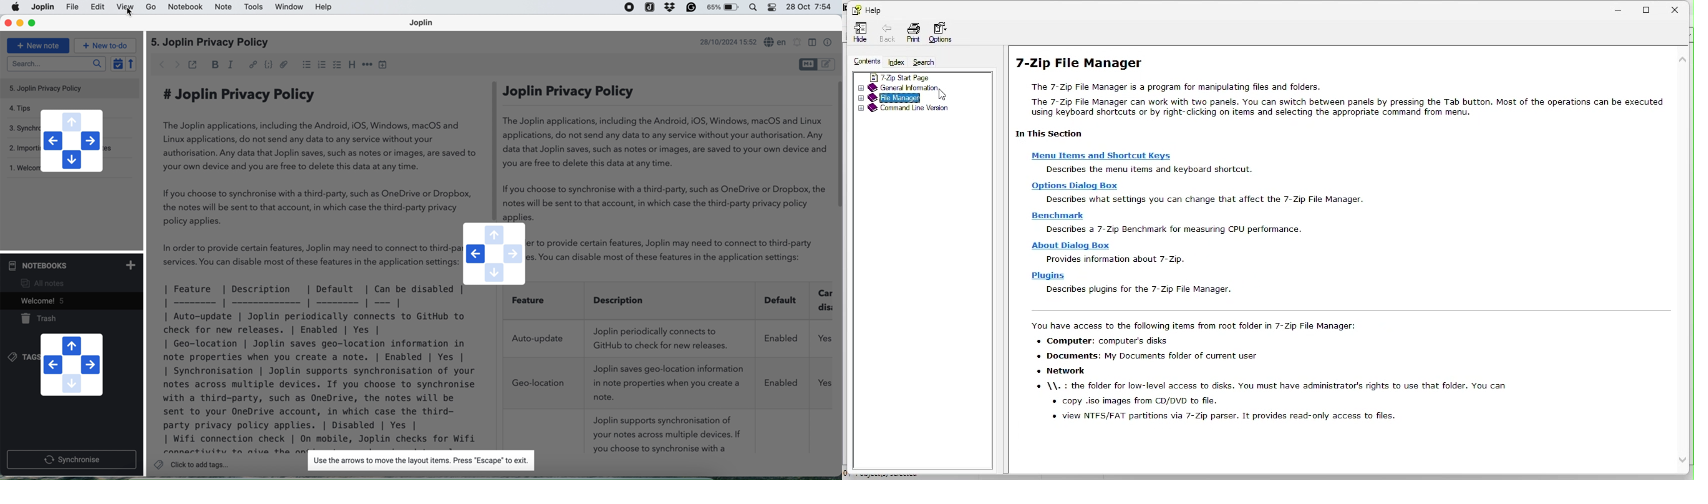 The height and width of the screenshot is (504, 1708). Describe the element at coordinates (42, 7) in the screenshot. I see `file` at that location.